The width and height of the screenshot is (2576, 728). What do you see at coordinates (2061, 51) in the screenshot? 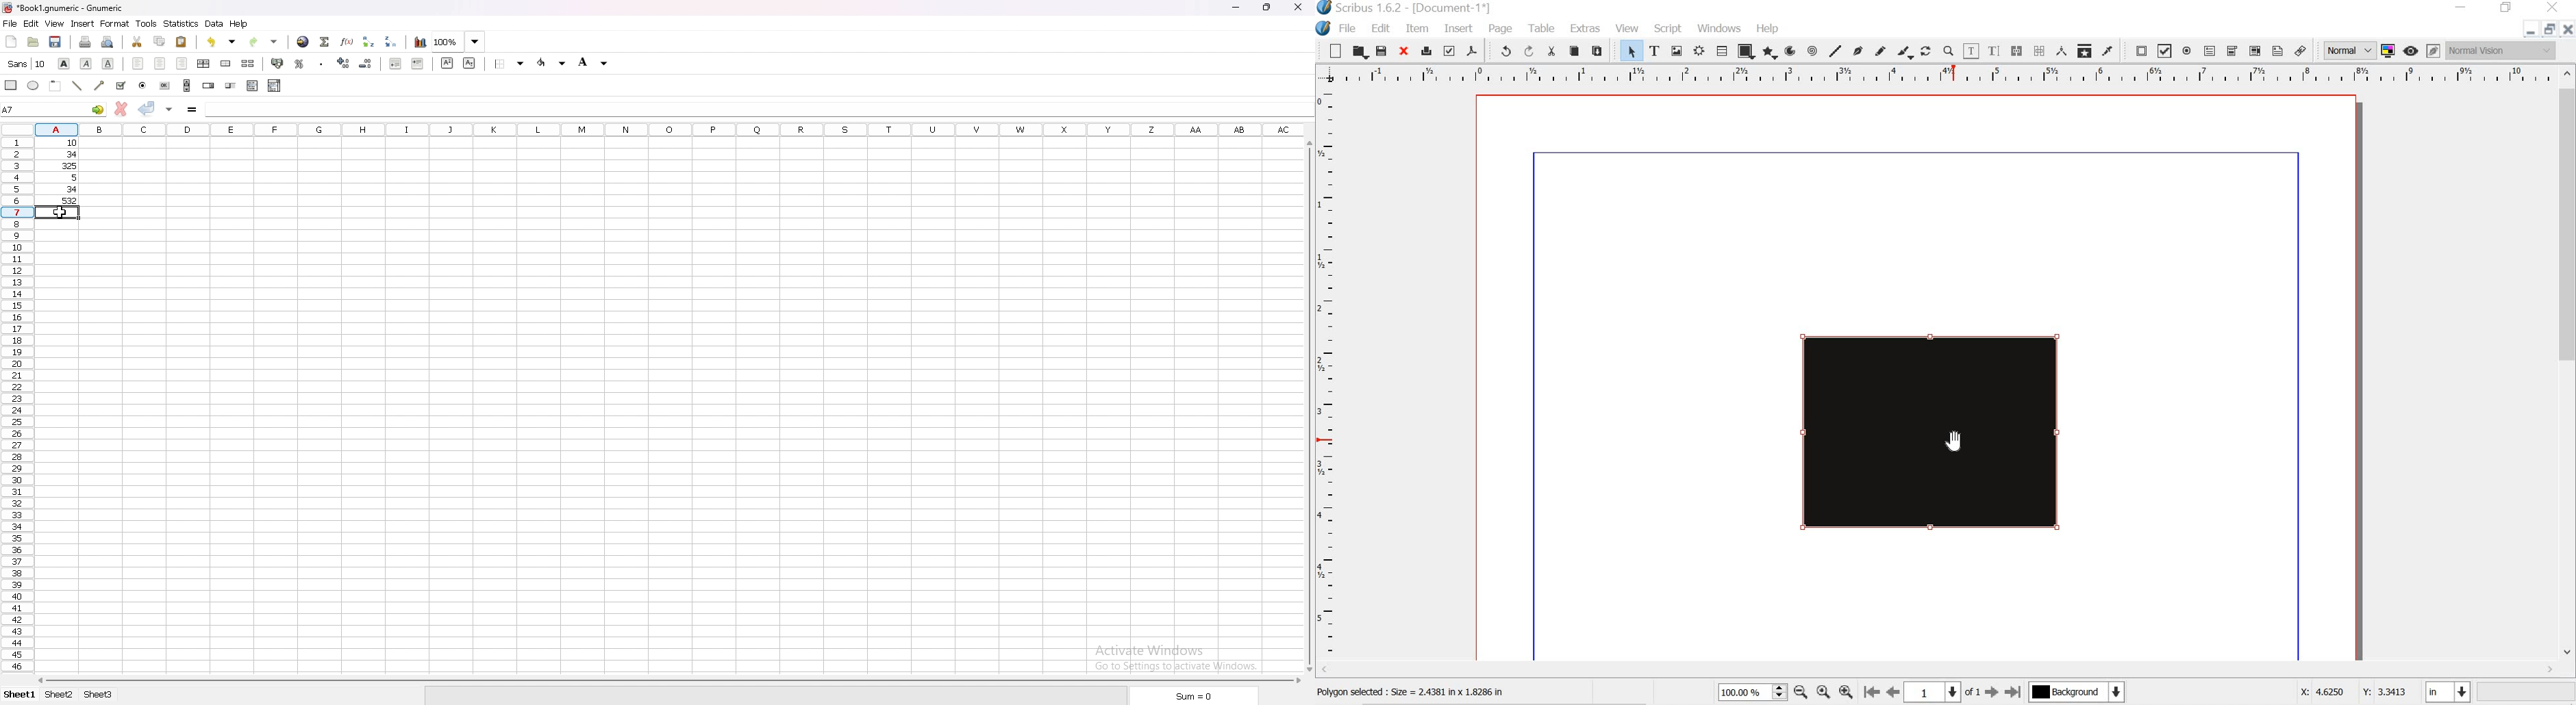
I see `measurements` at bounding box center [2061, 51].